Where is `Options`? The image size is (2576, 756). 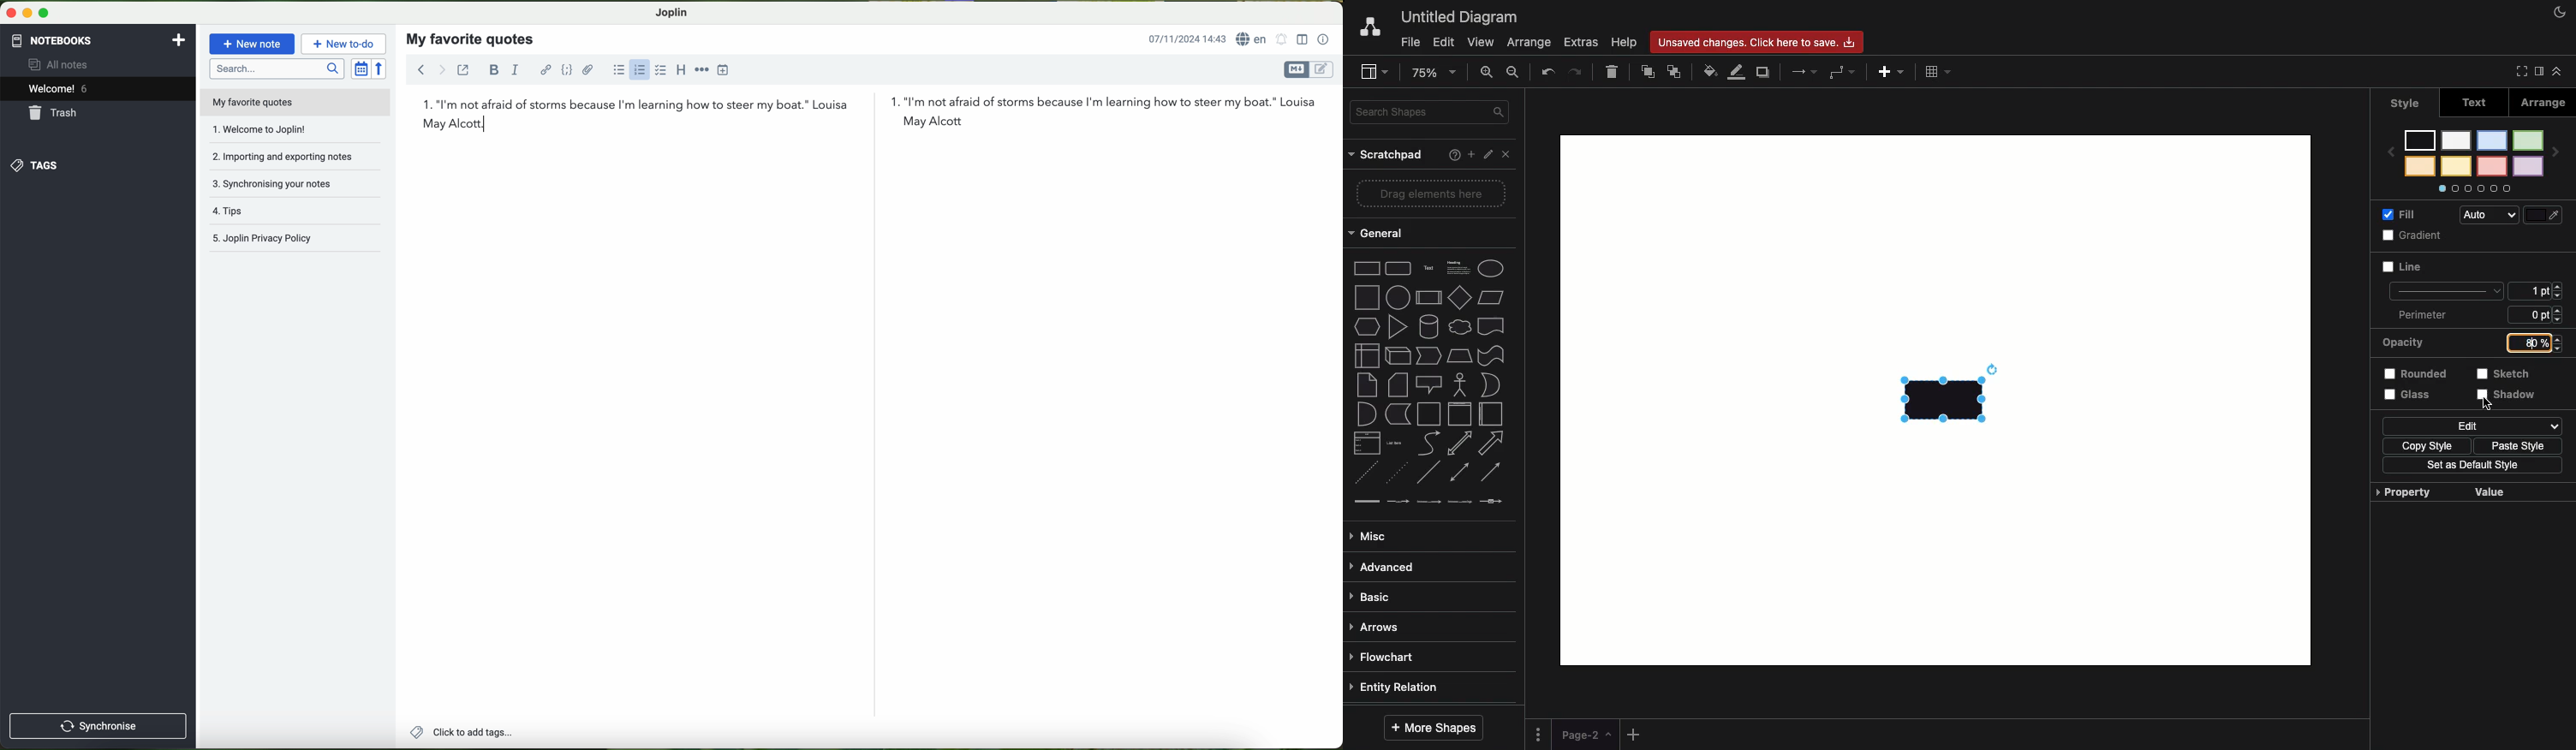 Options is located at coordinates (2474, 188).